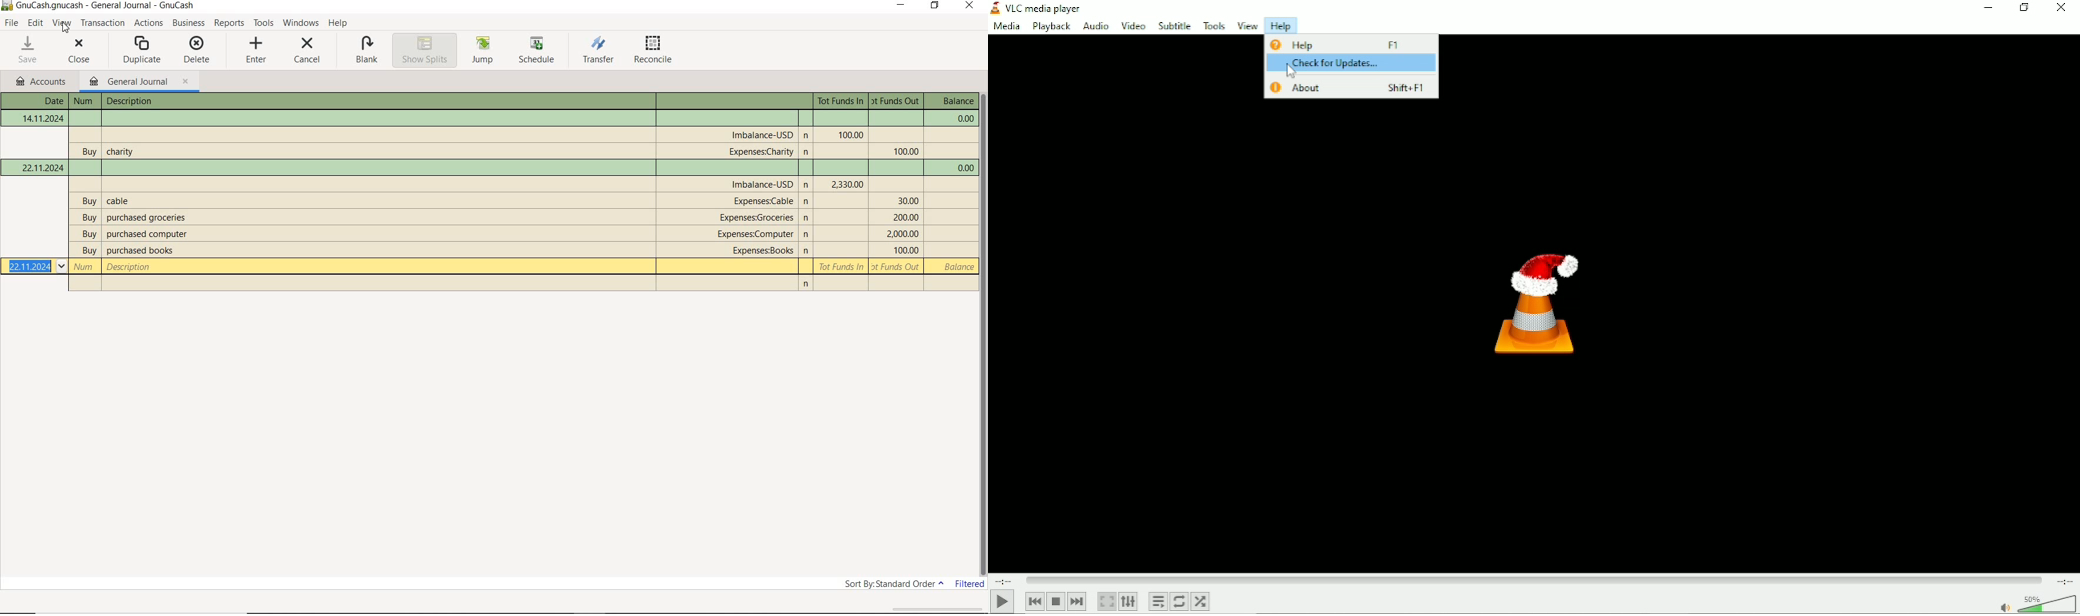 The height and width of the screenshot is (616, 2100). What do you see at coordinates (1135, 25) in the screenshot?
I see `Video` at bounding box center [1135, 25].